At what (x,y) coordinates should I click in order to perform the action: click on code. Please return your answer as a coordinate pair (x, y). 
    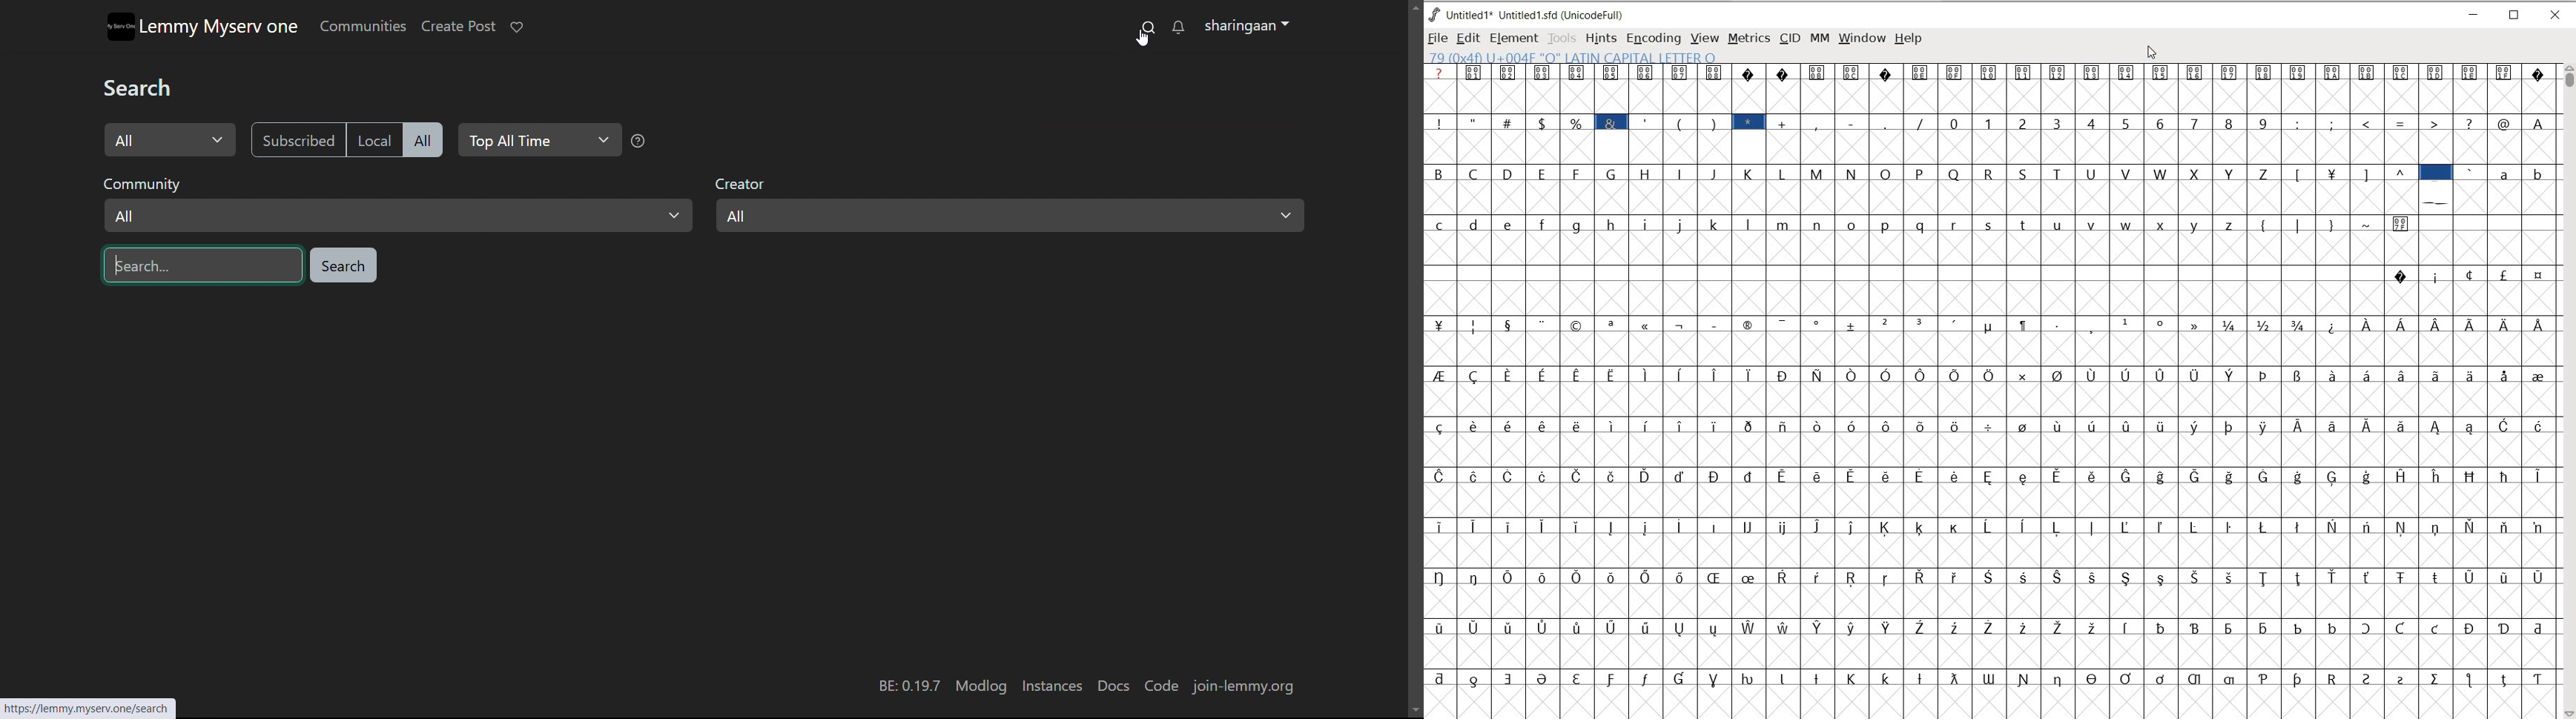
    Looking at the image, I should click on (1166, 686).